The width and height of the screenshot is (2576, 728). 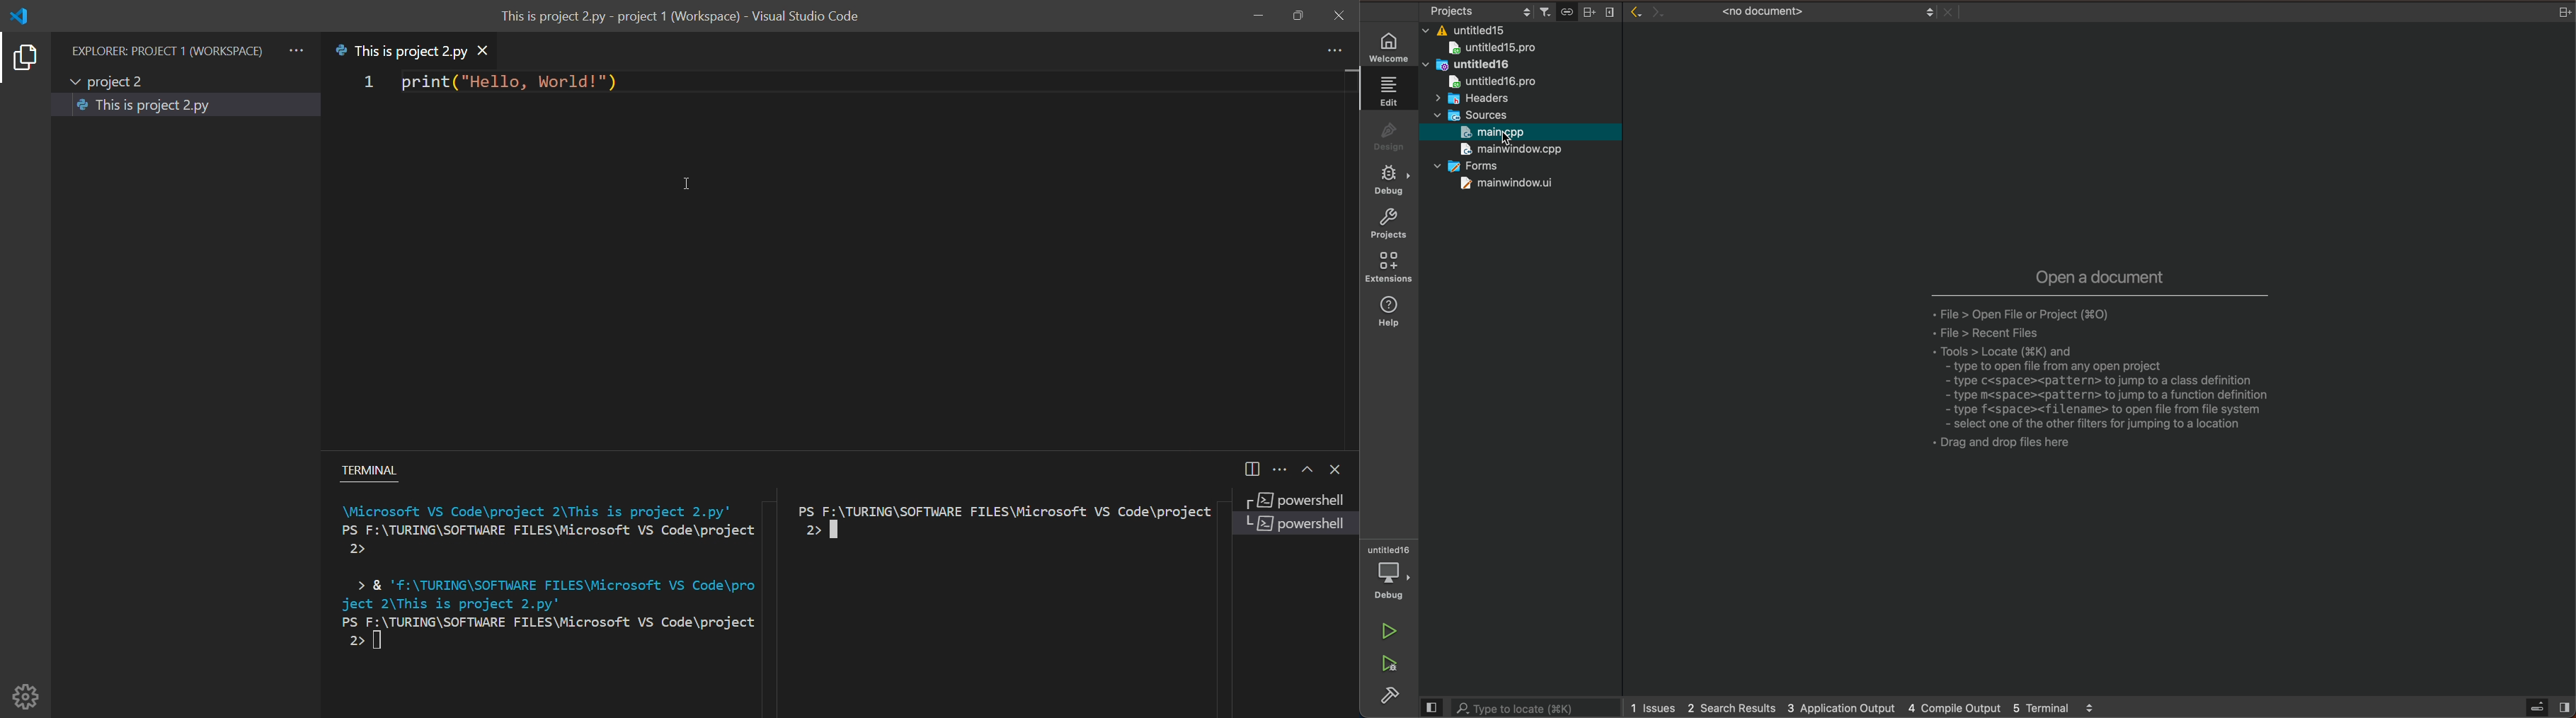 I want to click on edit, so click(x=1387, y=91).